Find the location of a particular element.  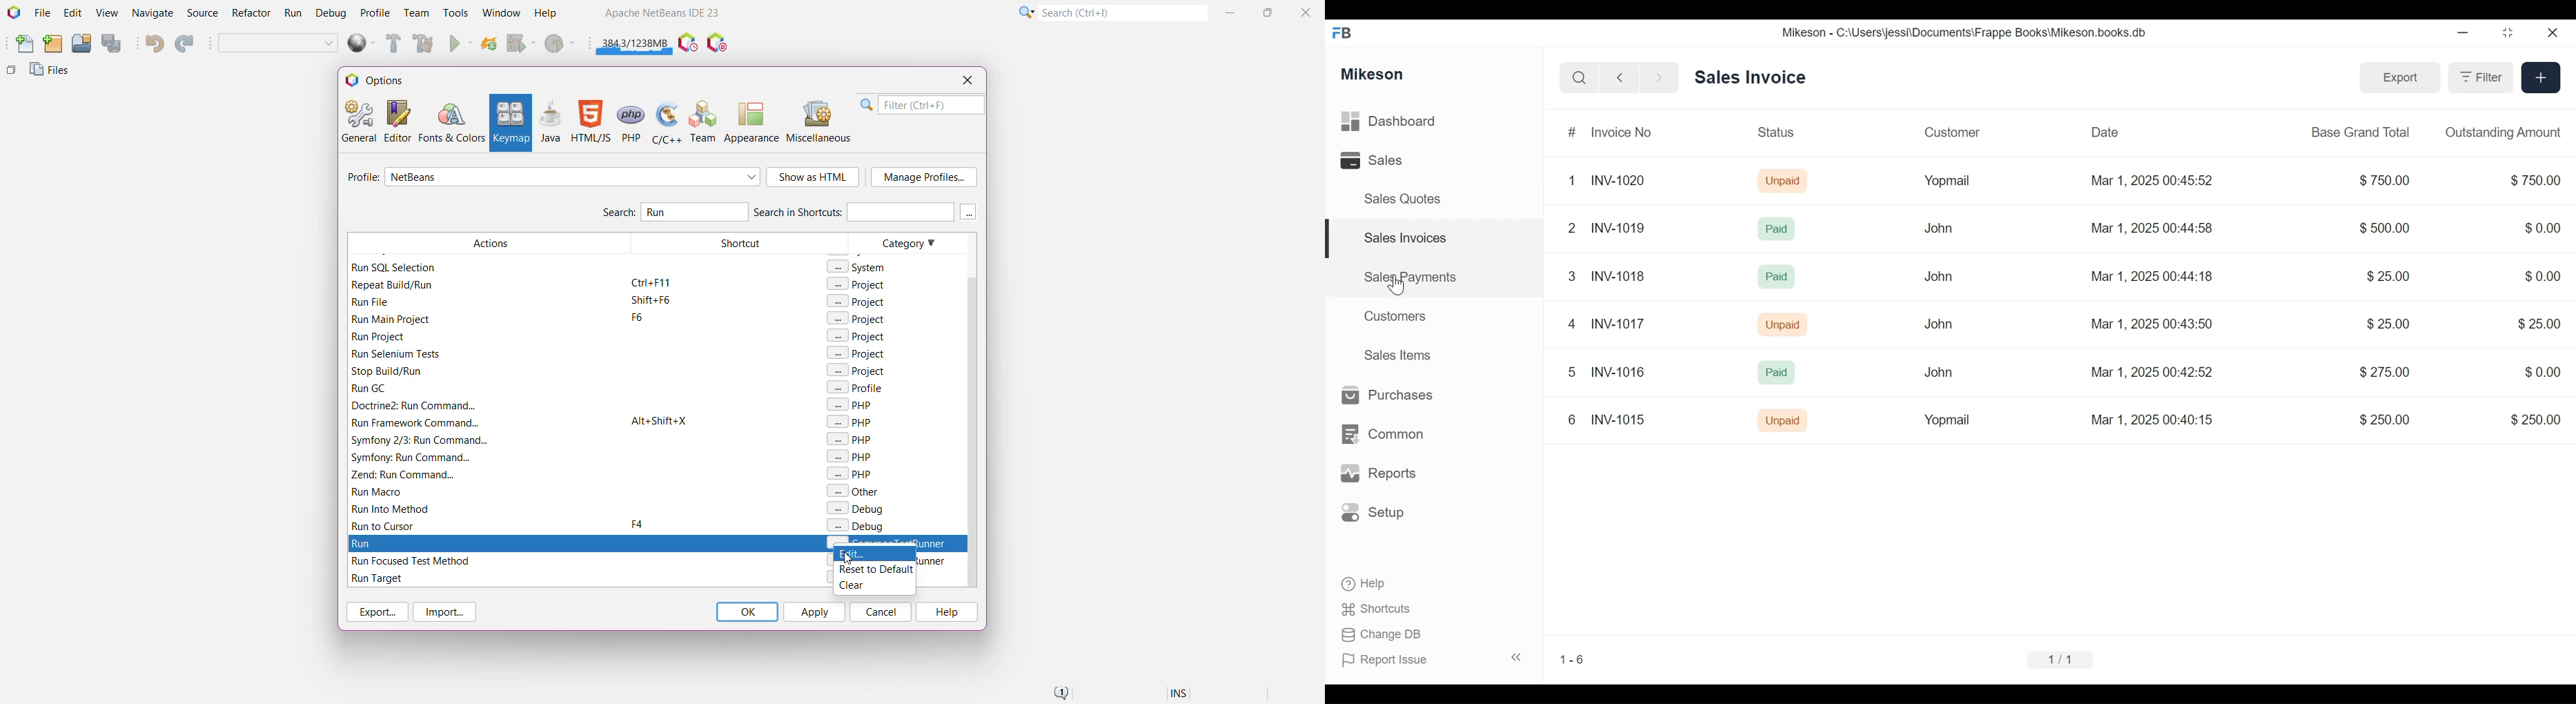

250 is located at coordinates (2533, 419).